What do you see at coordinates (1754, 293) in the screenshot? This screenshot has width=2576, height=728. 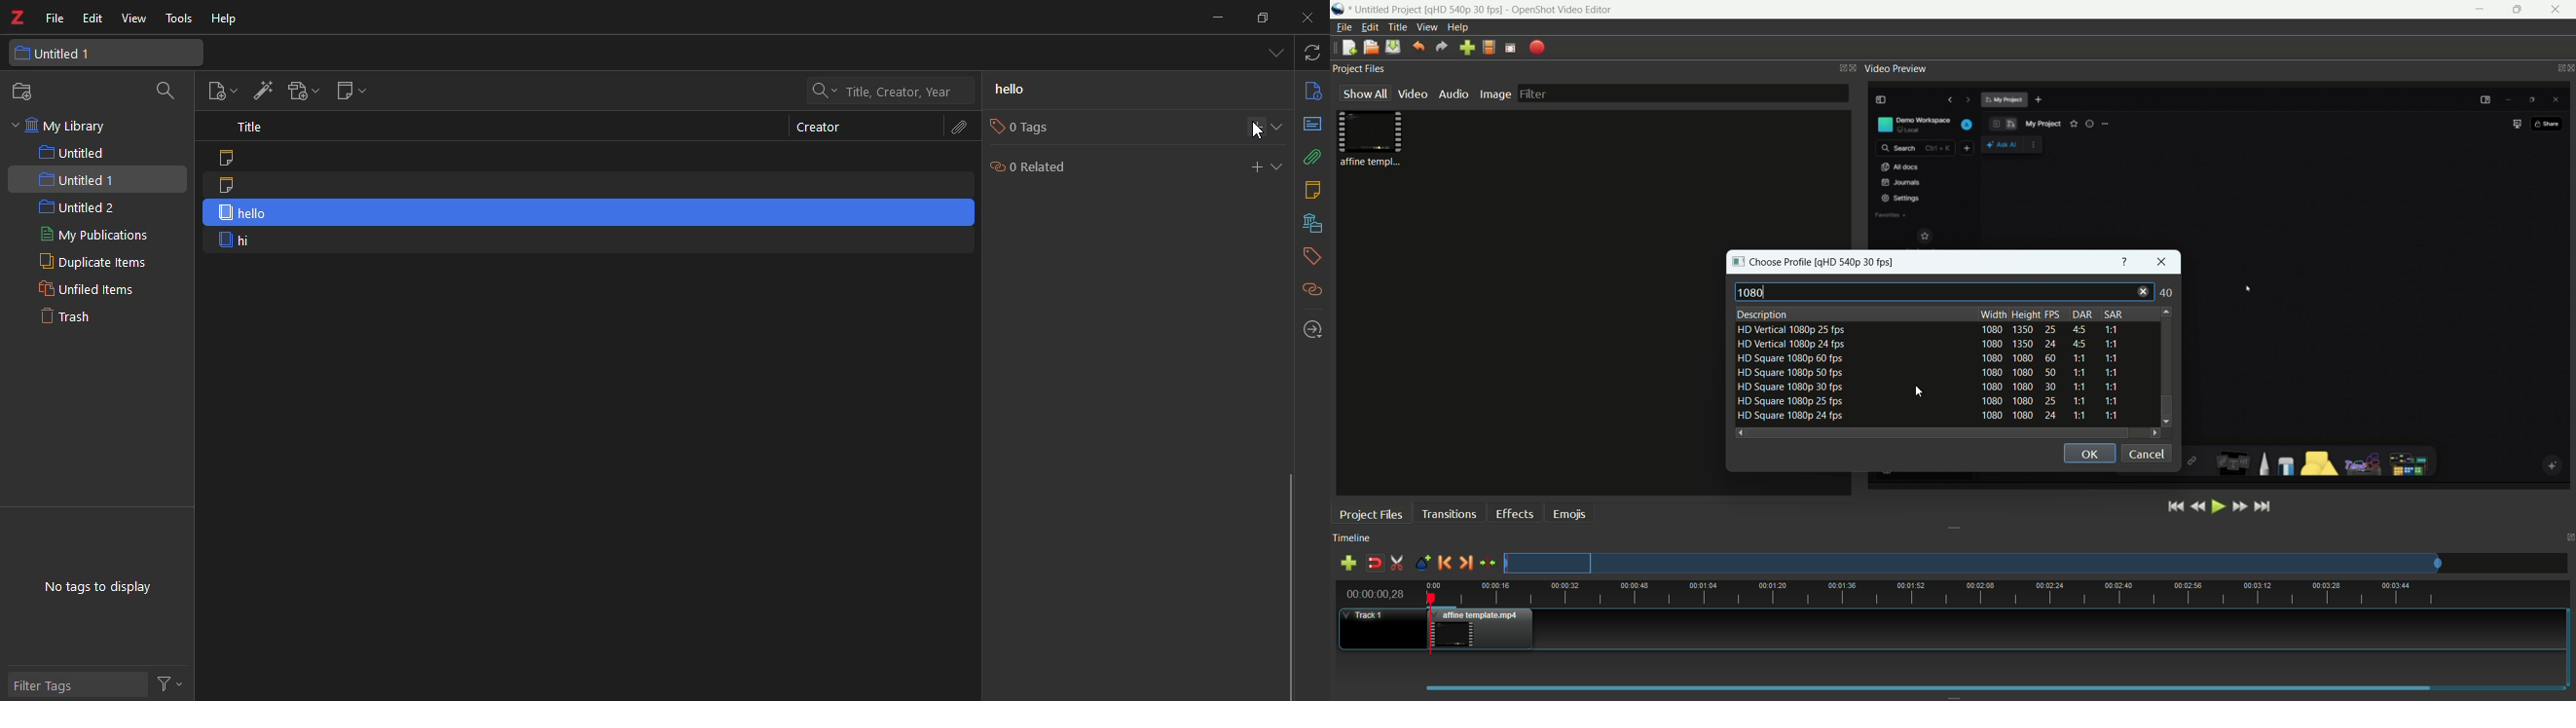 I see `1080` at bounding box center [1754, 293].